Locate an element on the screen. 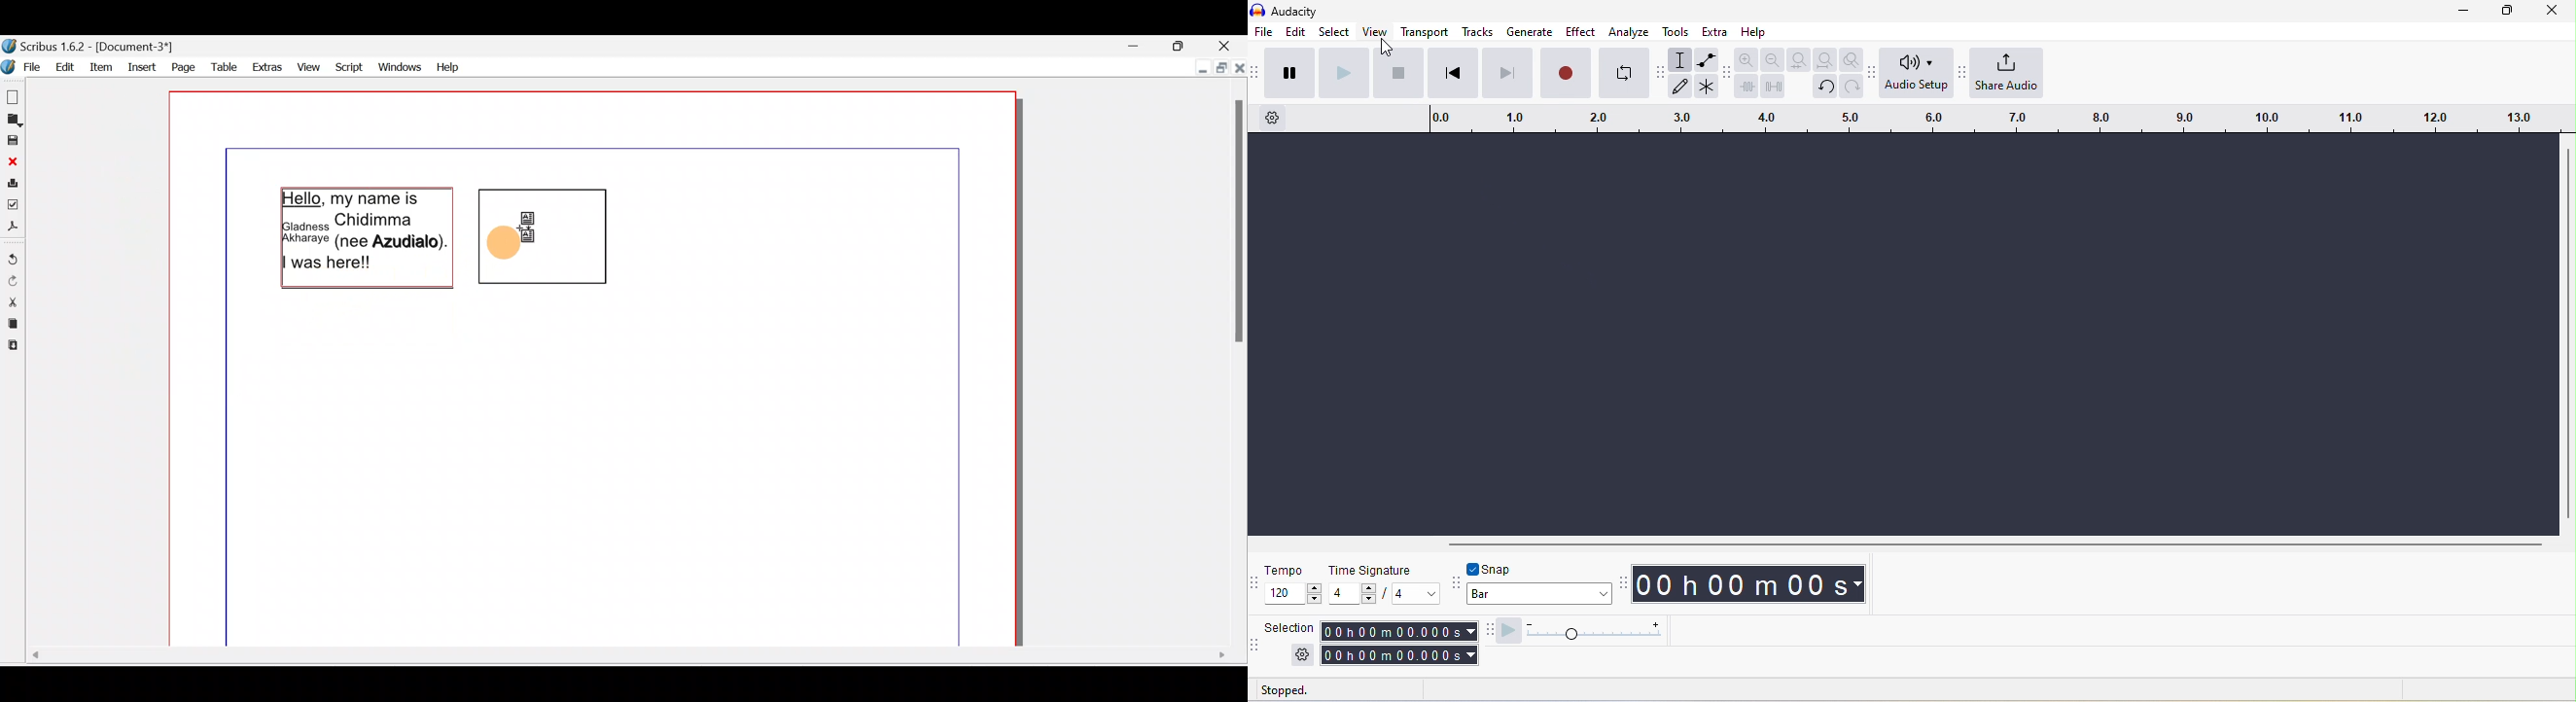 The image size is (2576, 728). edit is located at coordinates (1296, 32).